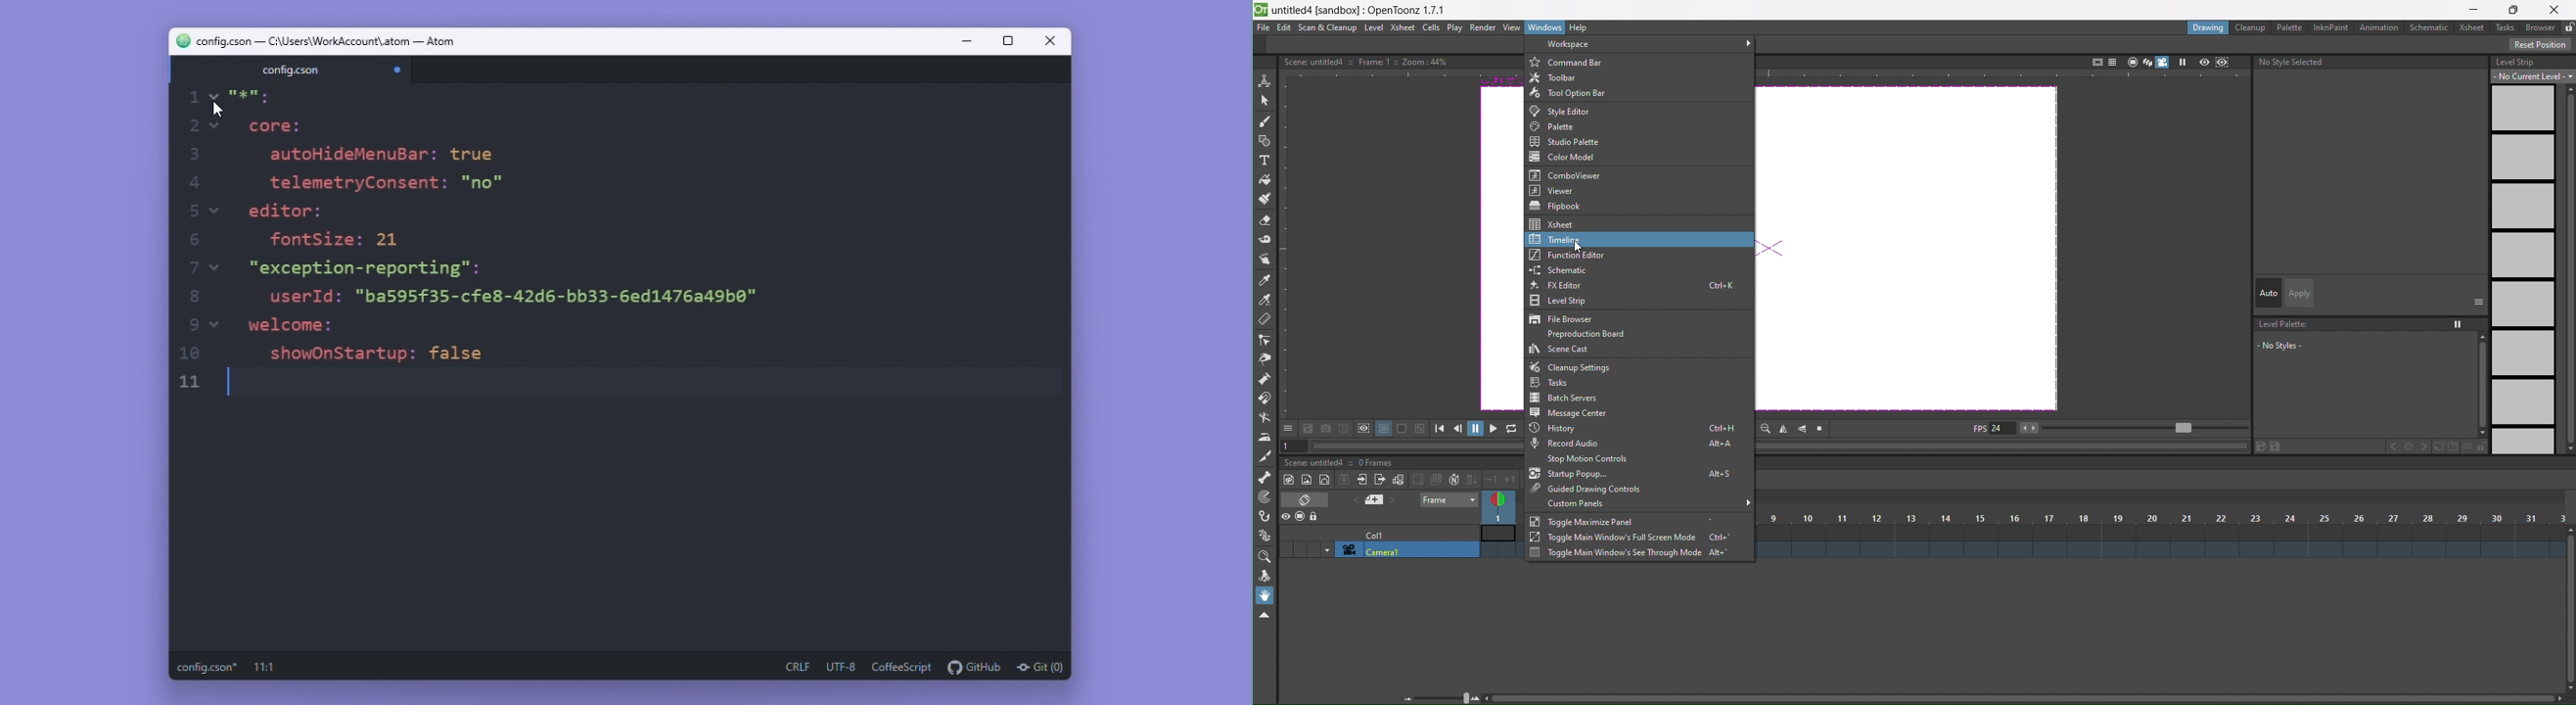  I want to click on windows, so click(1545, 27).